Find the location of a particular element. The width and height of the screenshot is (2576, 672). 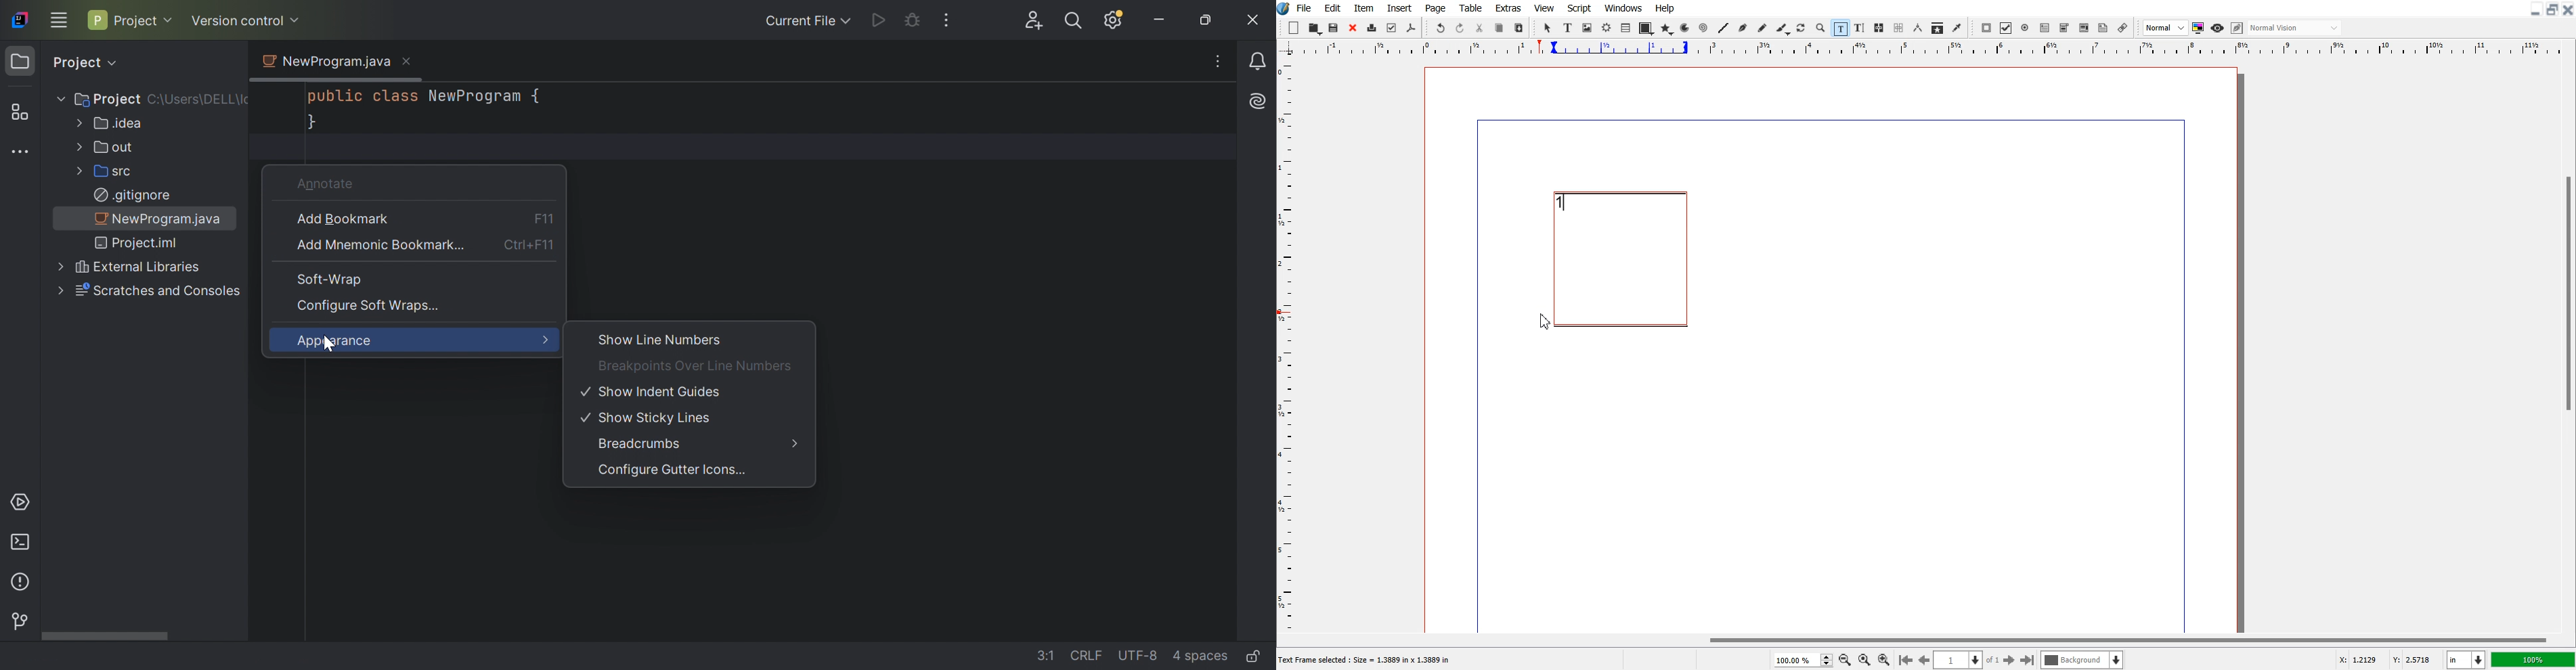

Rotate Item is located at coordinates (1802, 28).